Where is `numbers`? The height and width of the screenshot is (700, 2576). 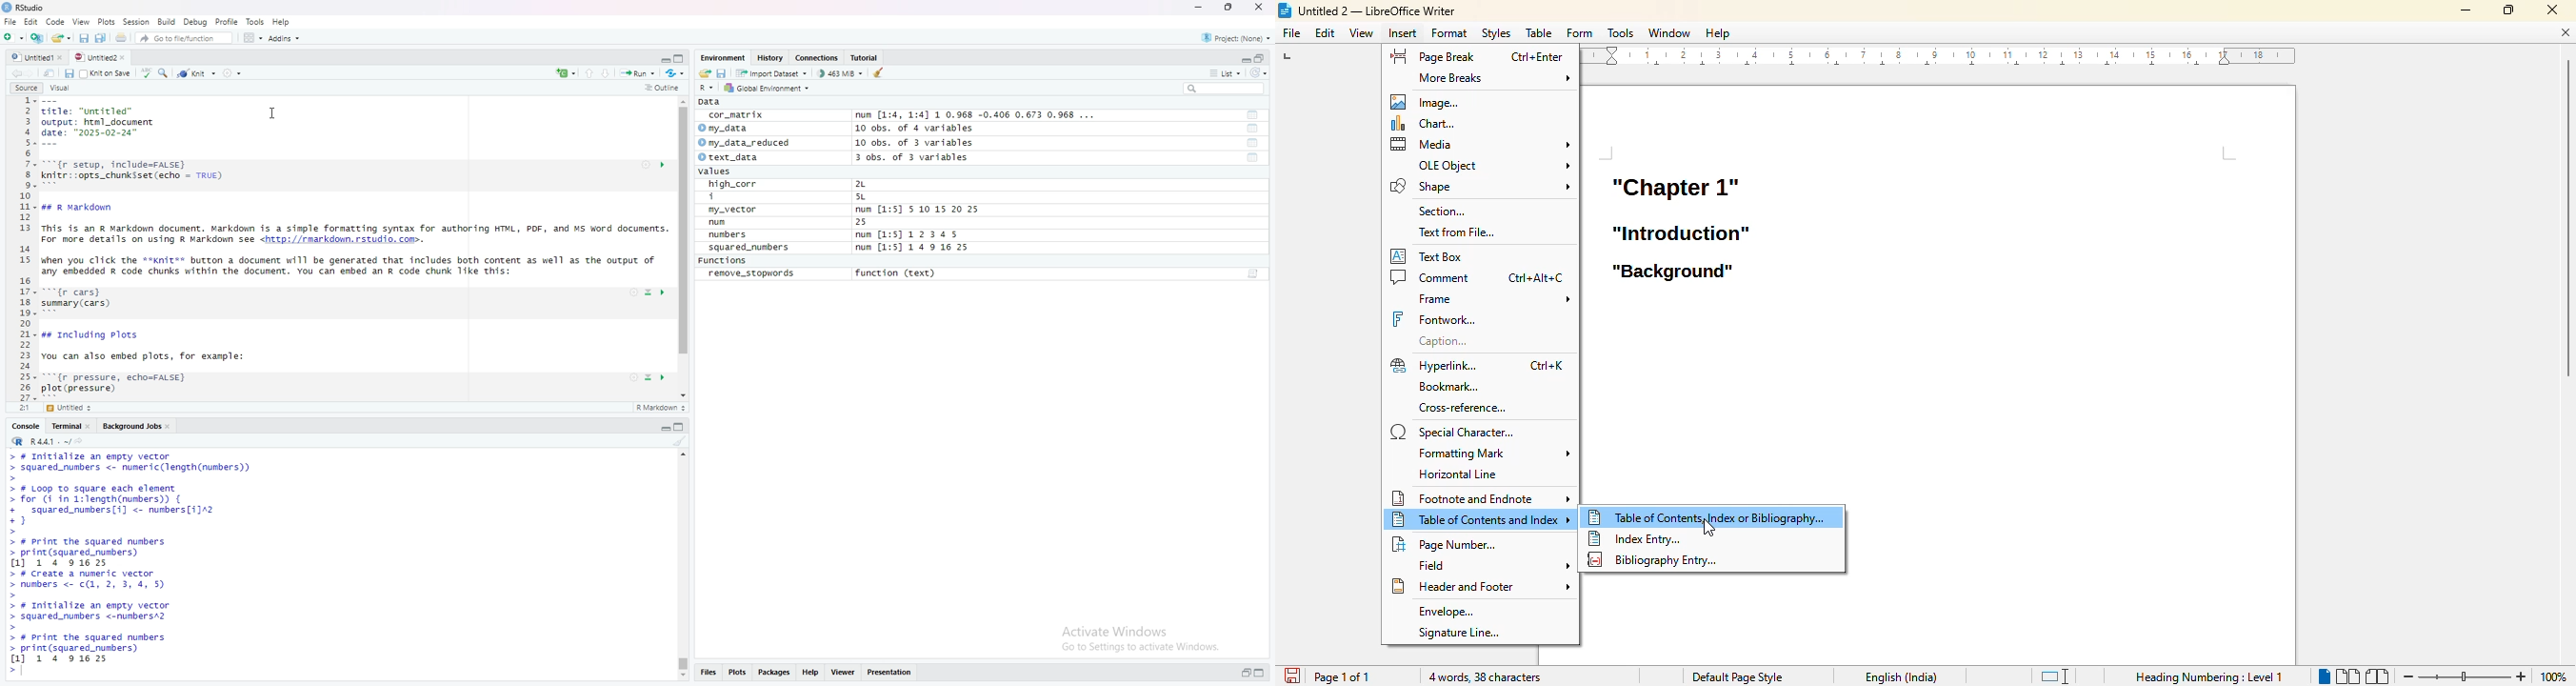
numbers is located at coordinates (732, 235).